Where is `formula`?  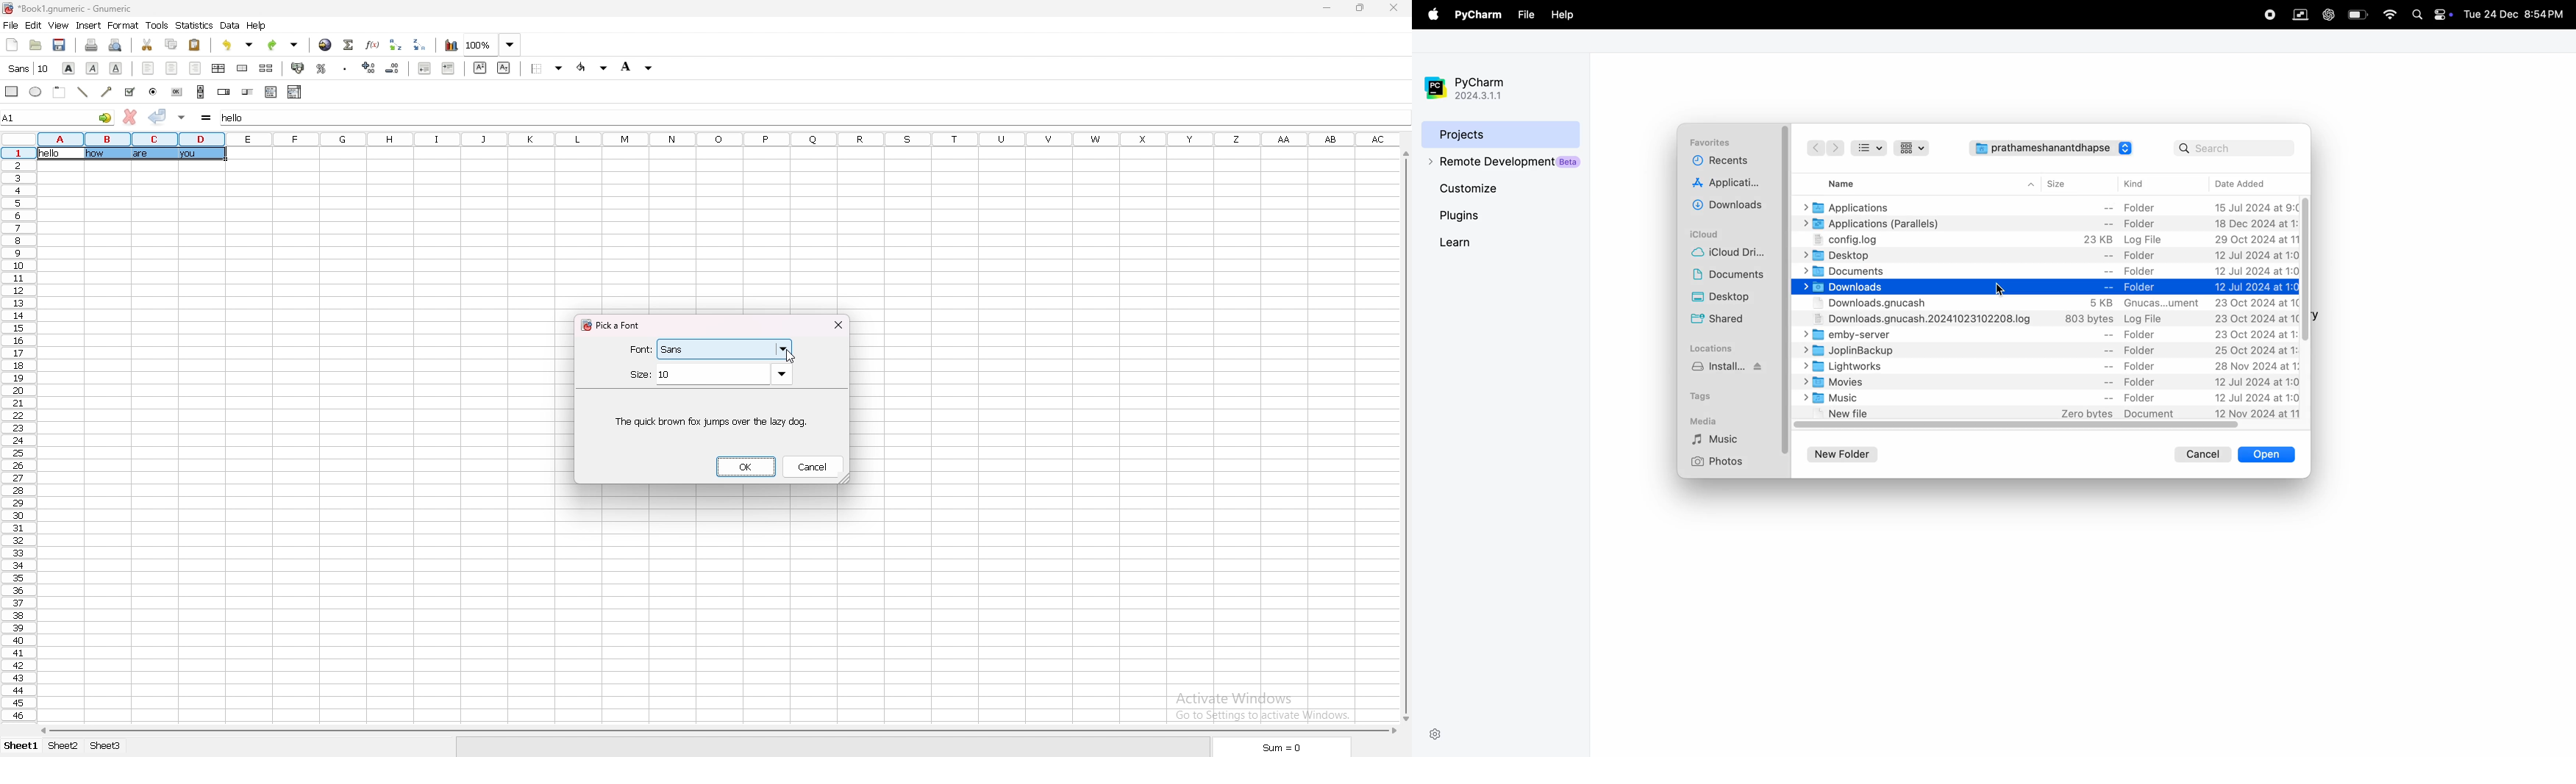 formula is located at coordinates (207, 117).